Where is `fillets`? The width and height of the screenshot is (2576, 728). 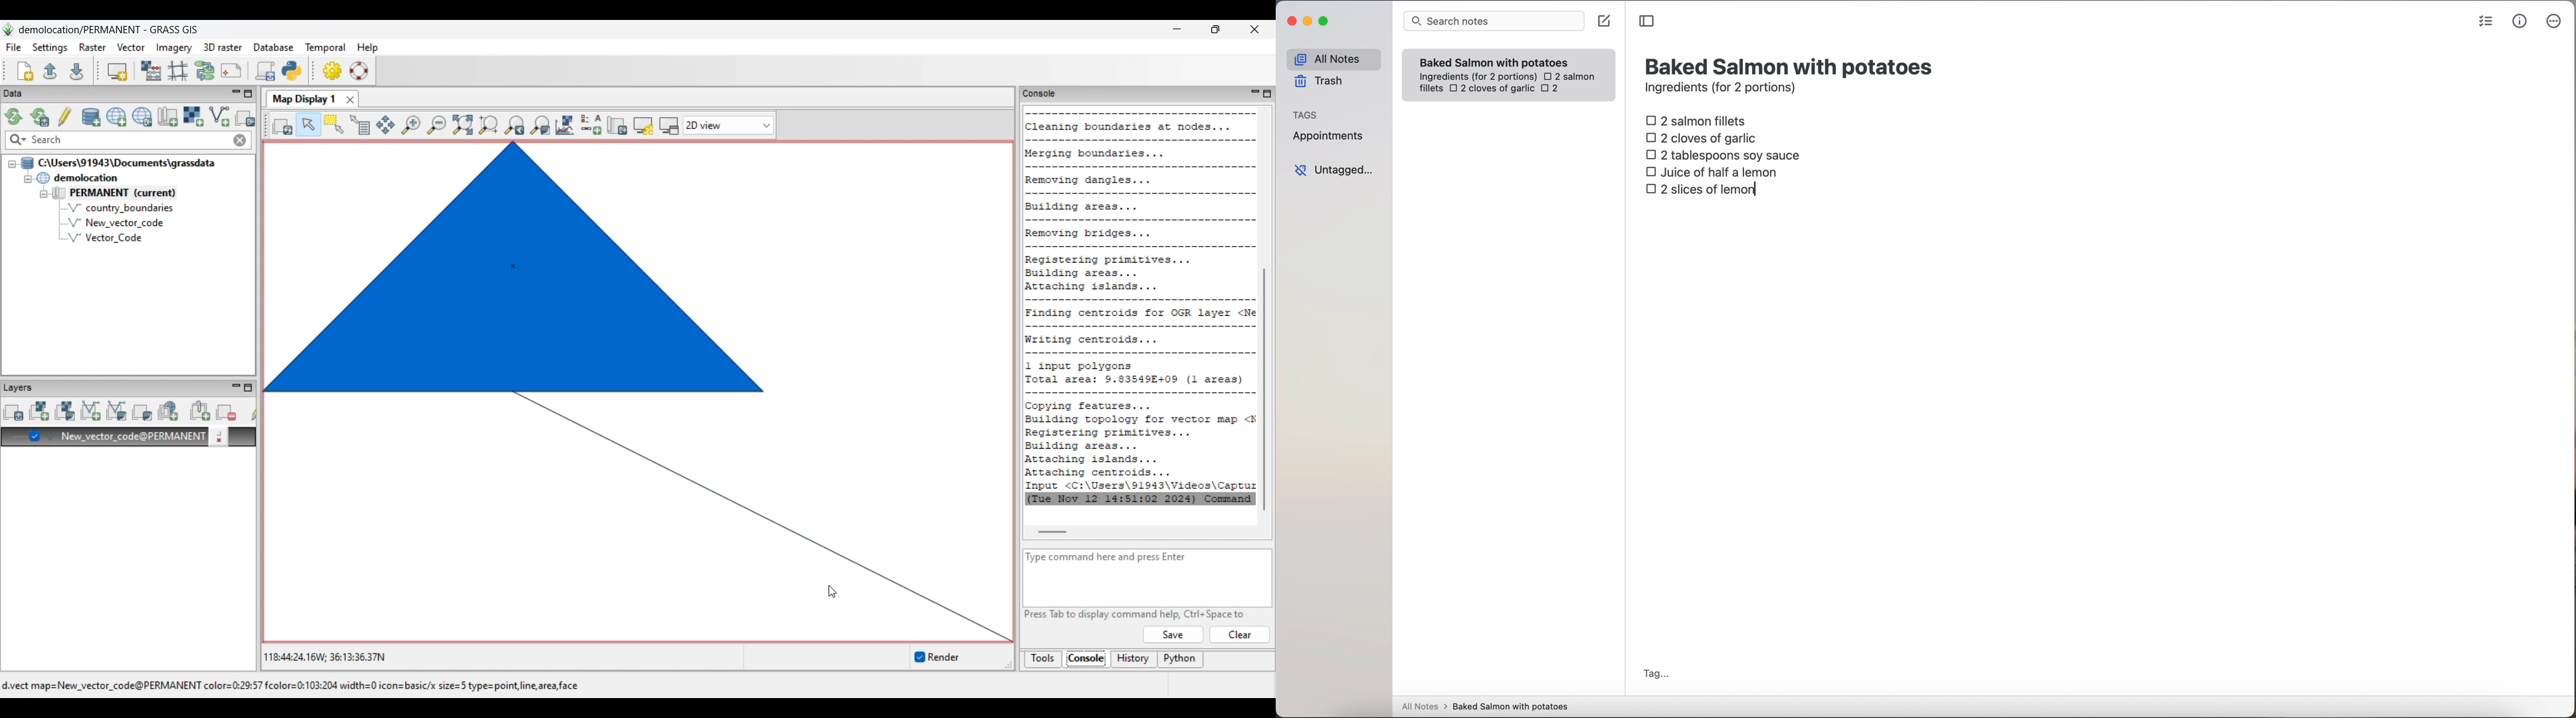 fillets is located at coordinates (1432, 89).